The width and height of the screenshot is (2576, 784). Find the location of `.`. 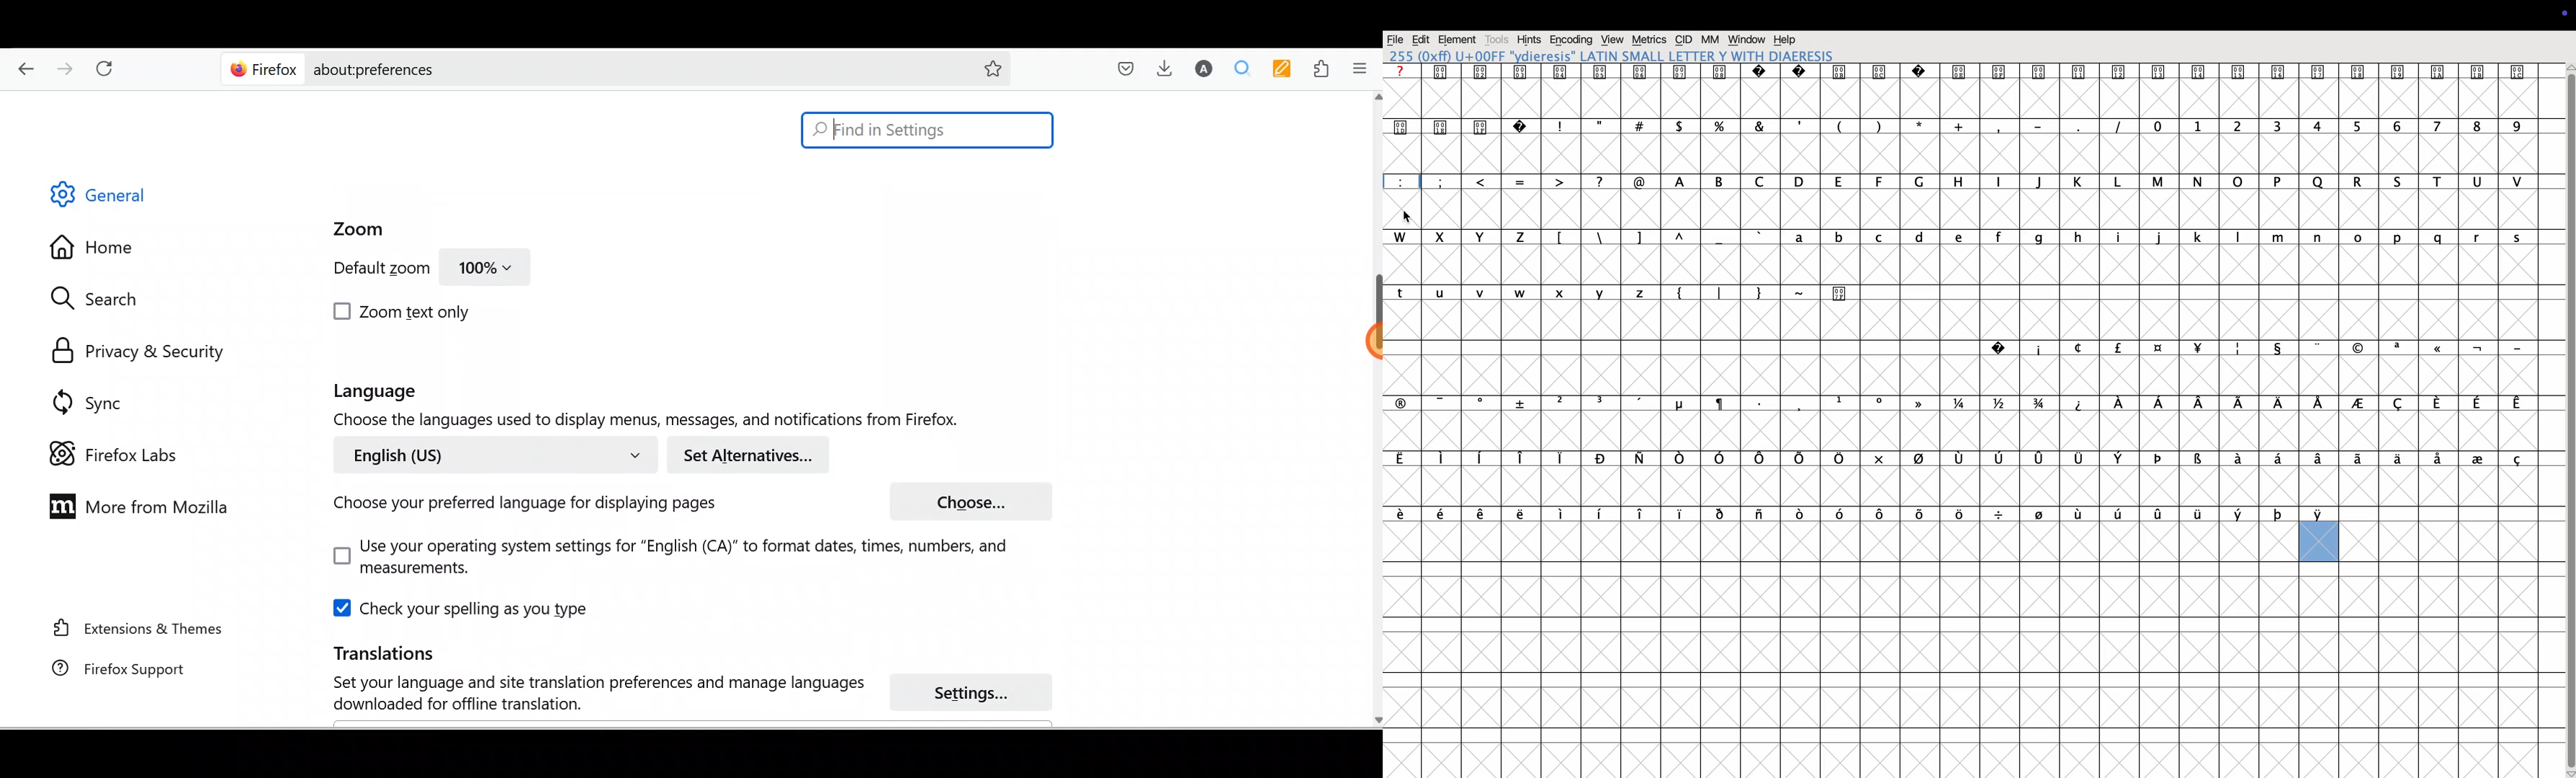

. is located at coordinates (2080, 141).